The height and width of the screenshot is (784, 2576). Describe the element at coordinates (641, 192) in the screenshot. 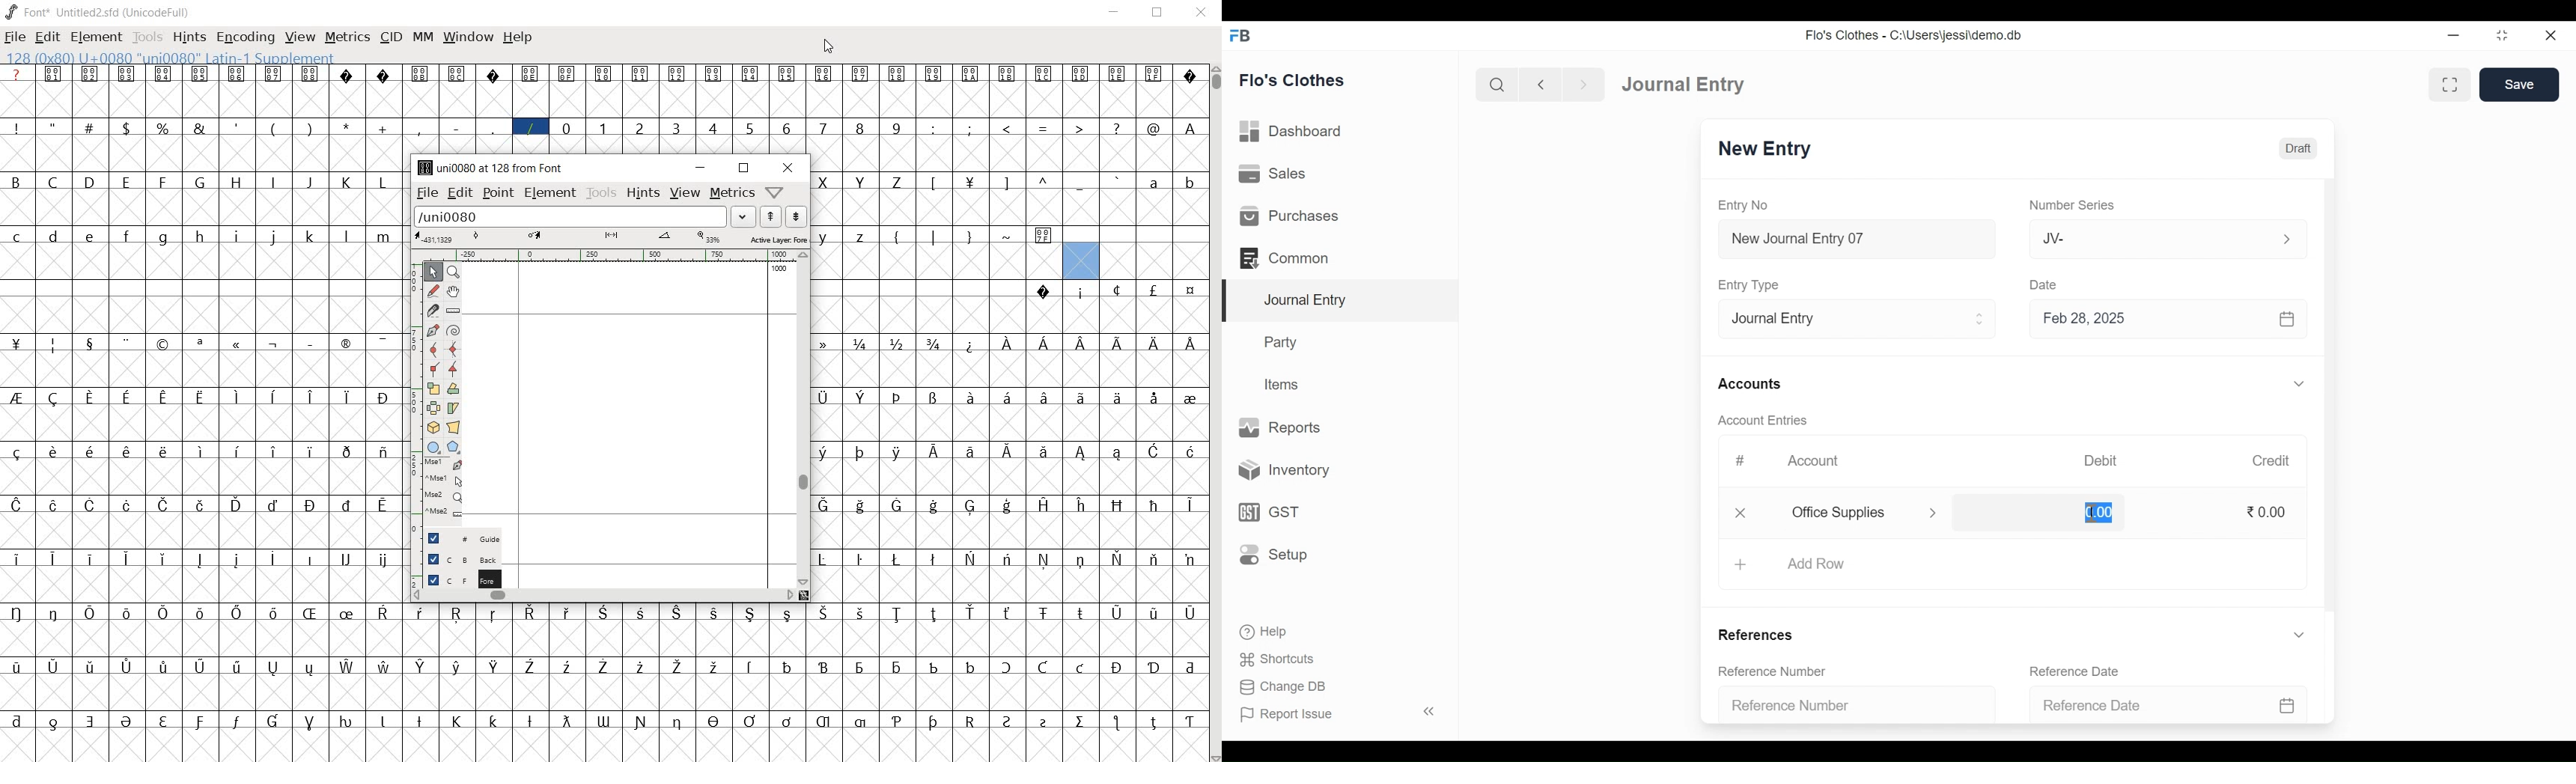

I see `hints` at that location.